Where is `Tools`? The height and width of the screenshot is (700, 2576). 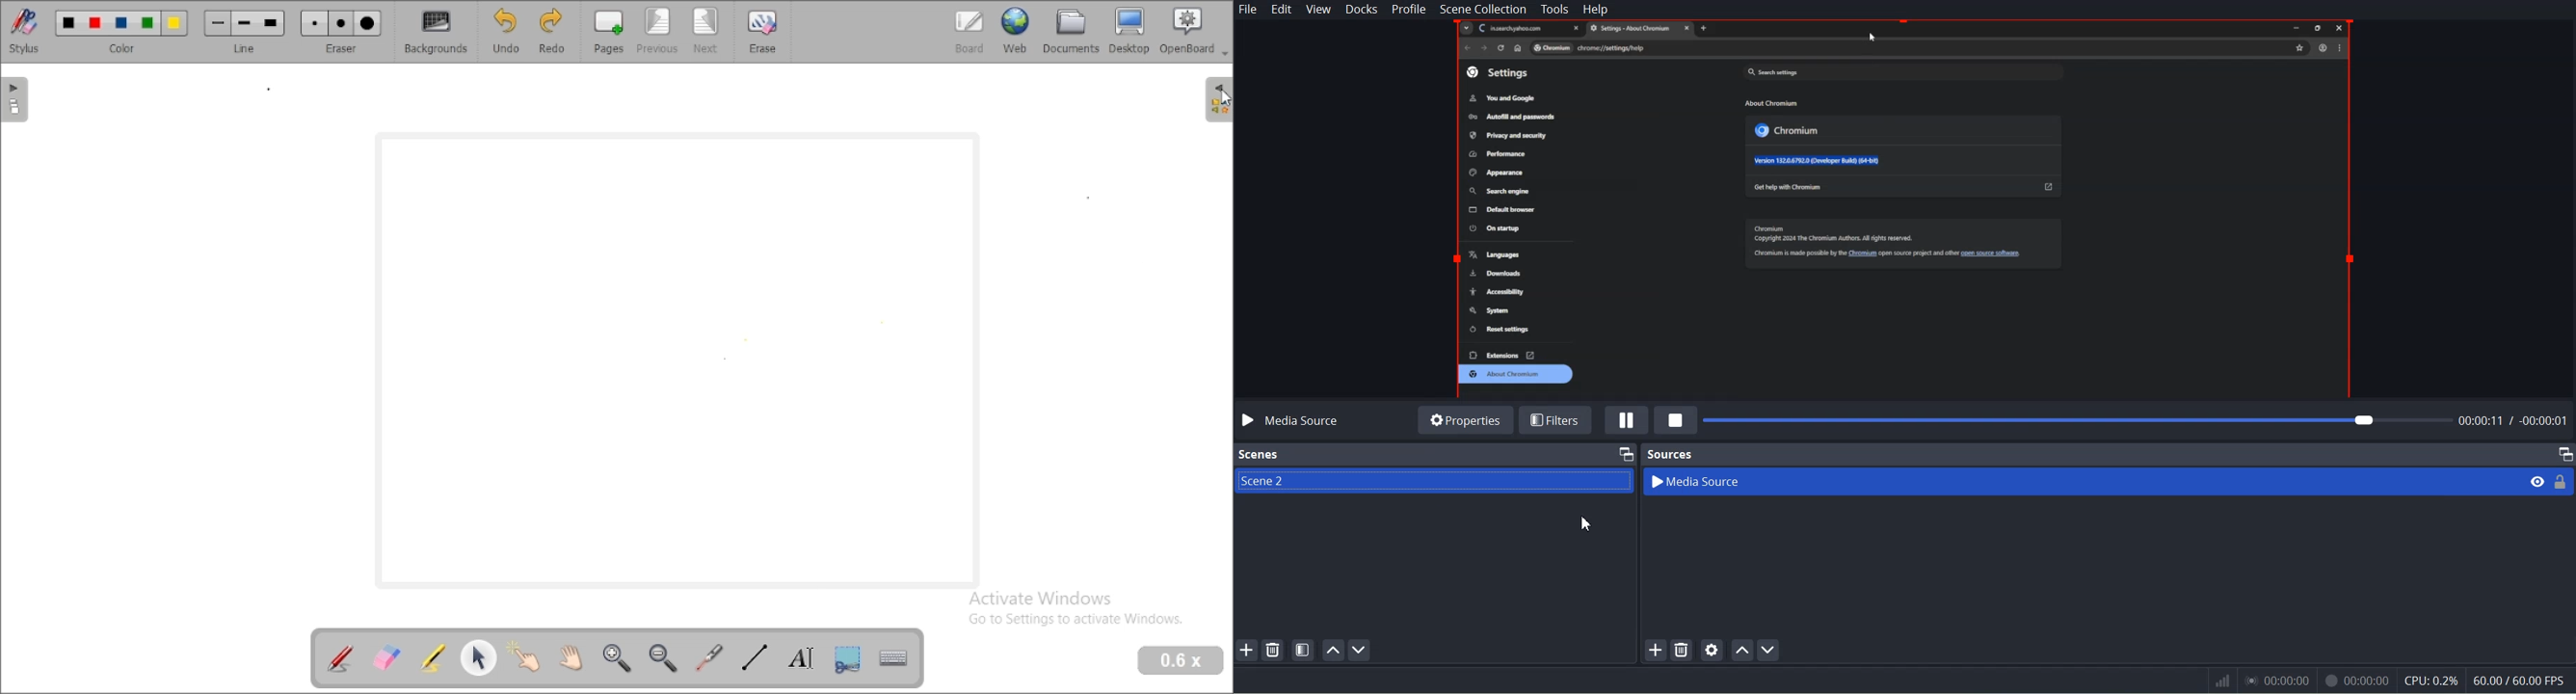 Tools is located at coordinates (1554, 9).